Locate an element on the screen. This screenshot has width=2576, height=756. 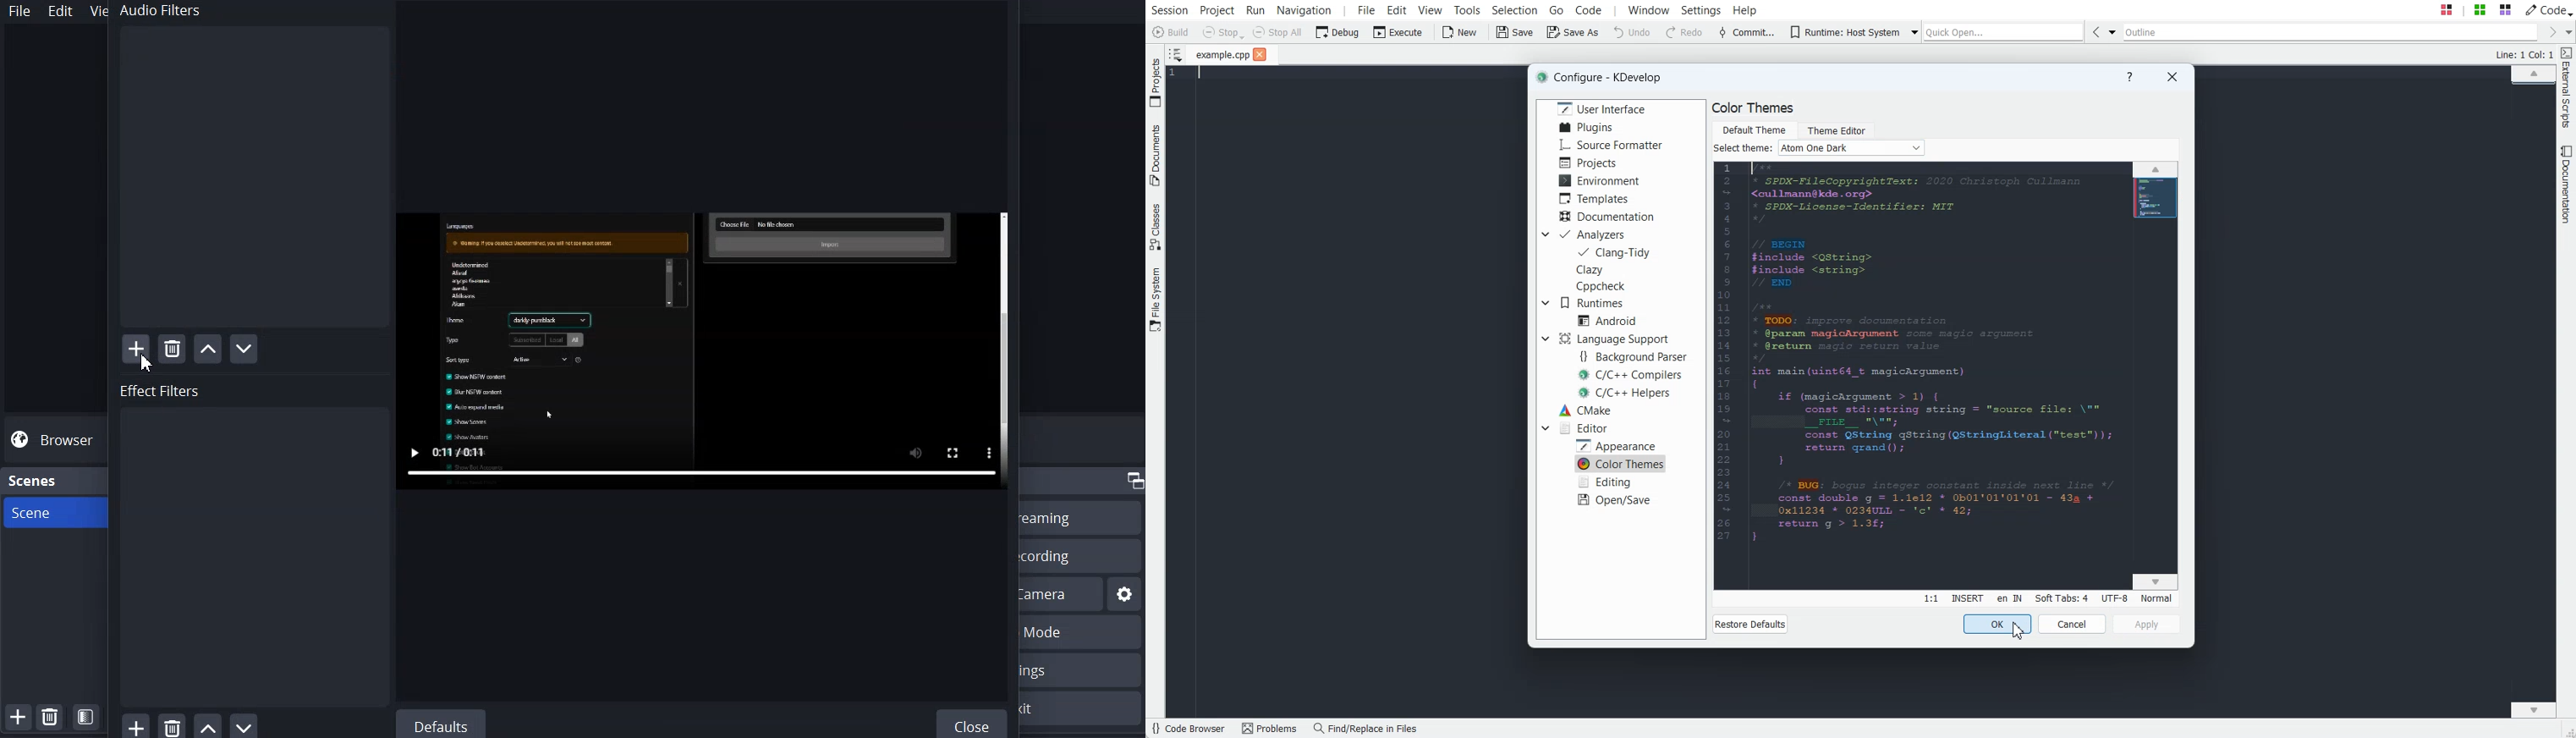
Settings is located at coordinates (1125, 594).